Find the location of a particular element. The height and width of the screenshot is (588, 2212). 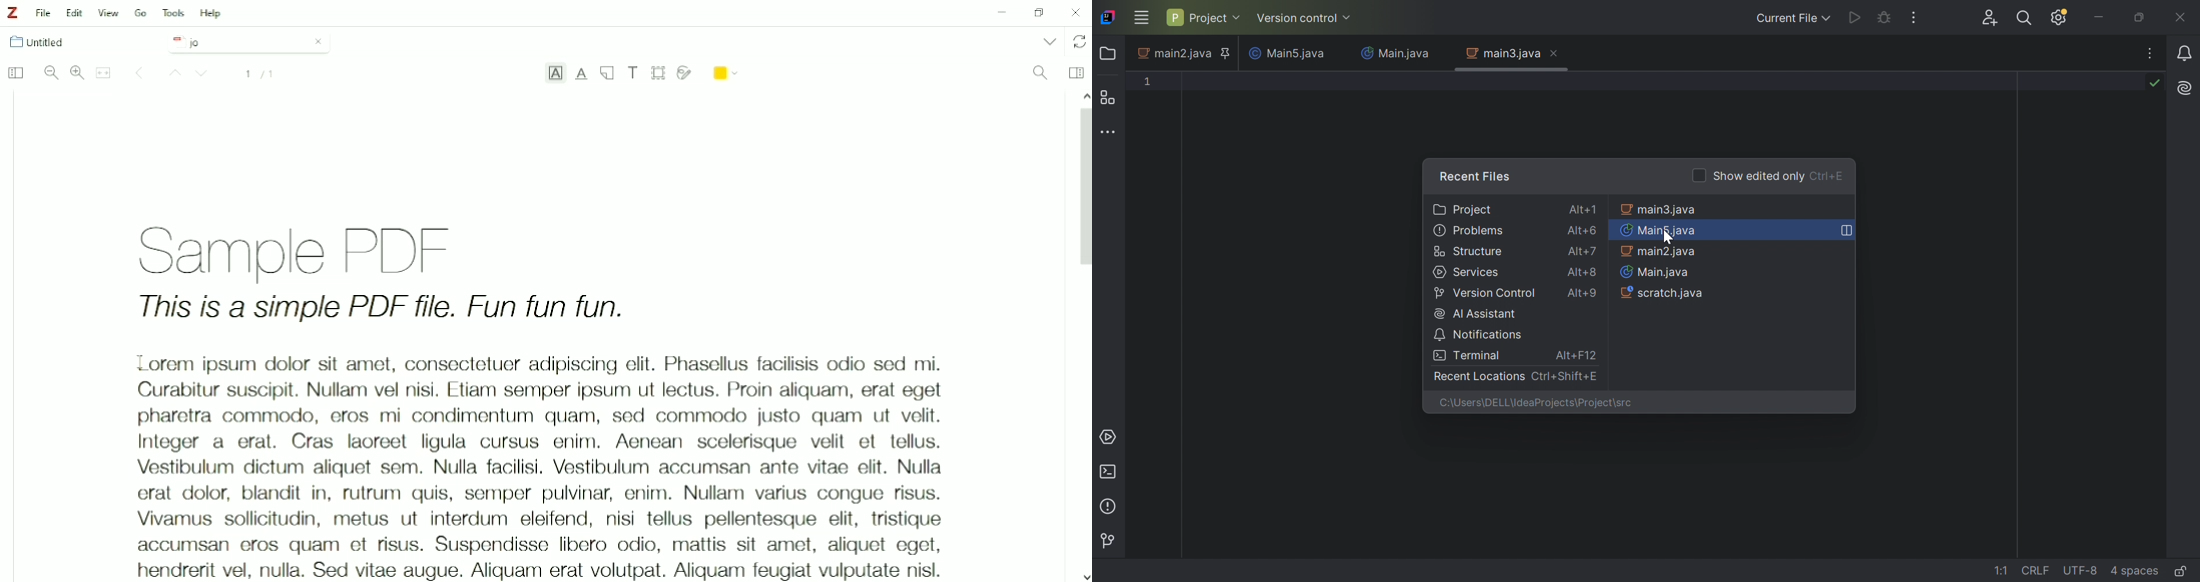

Draw is located at coordinates (685, 71).